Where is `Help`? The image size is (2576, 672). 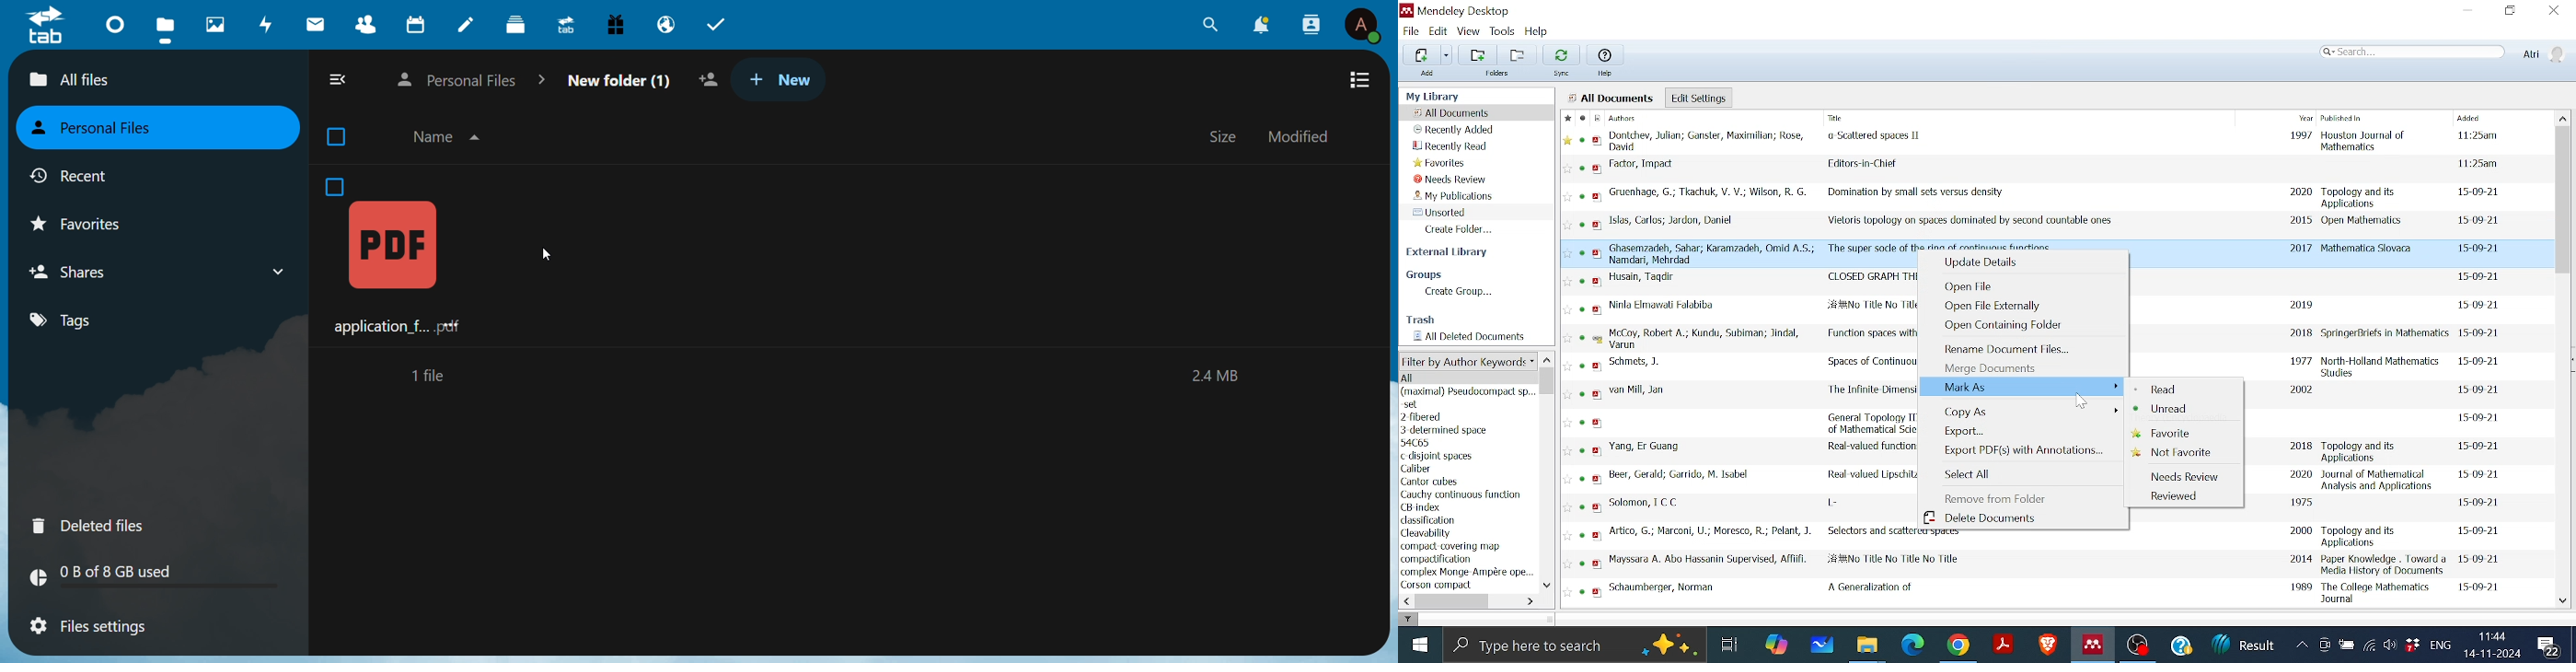
Help is located at coordinates (1603, 62).